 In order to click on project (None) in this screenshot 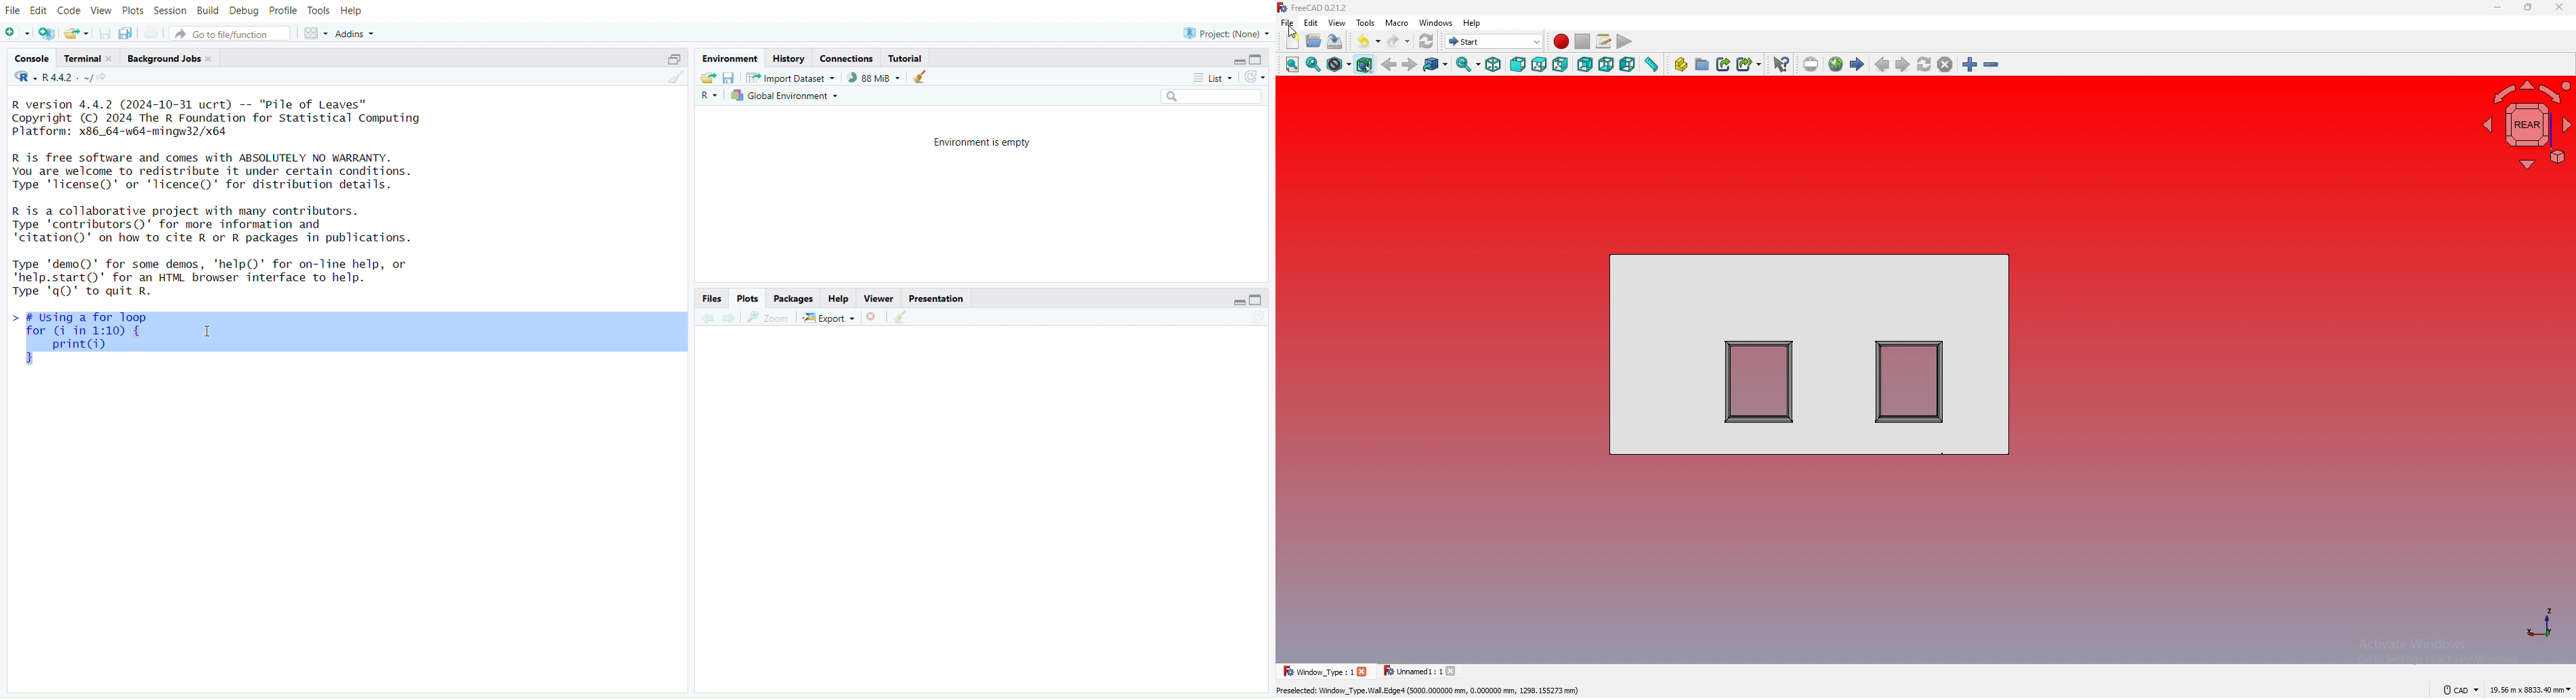, I will do `click(1225, 33)`.